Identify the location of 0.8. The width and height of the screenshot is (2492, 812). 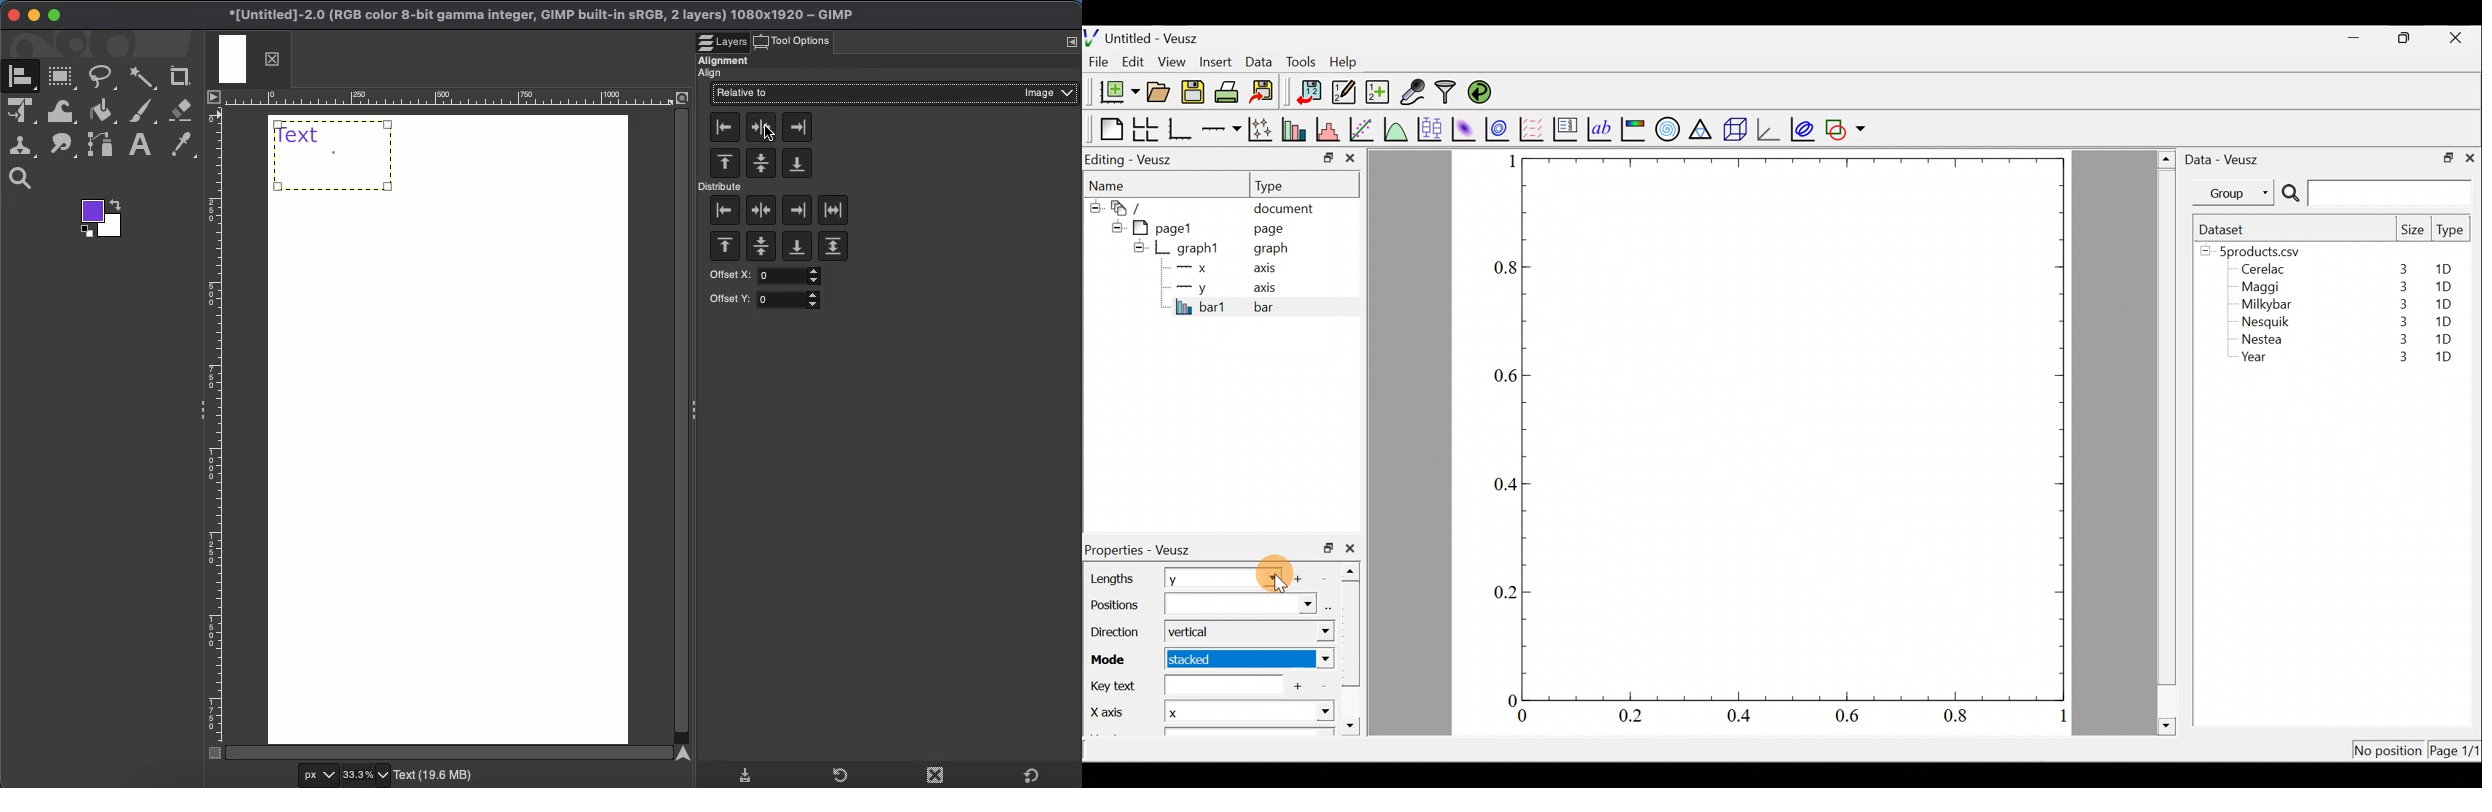
(1959, 716).